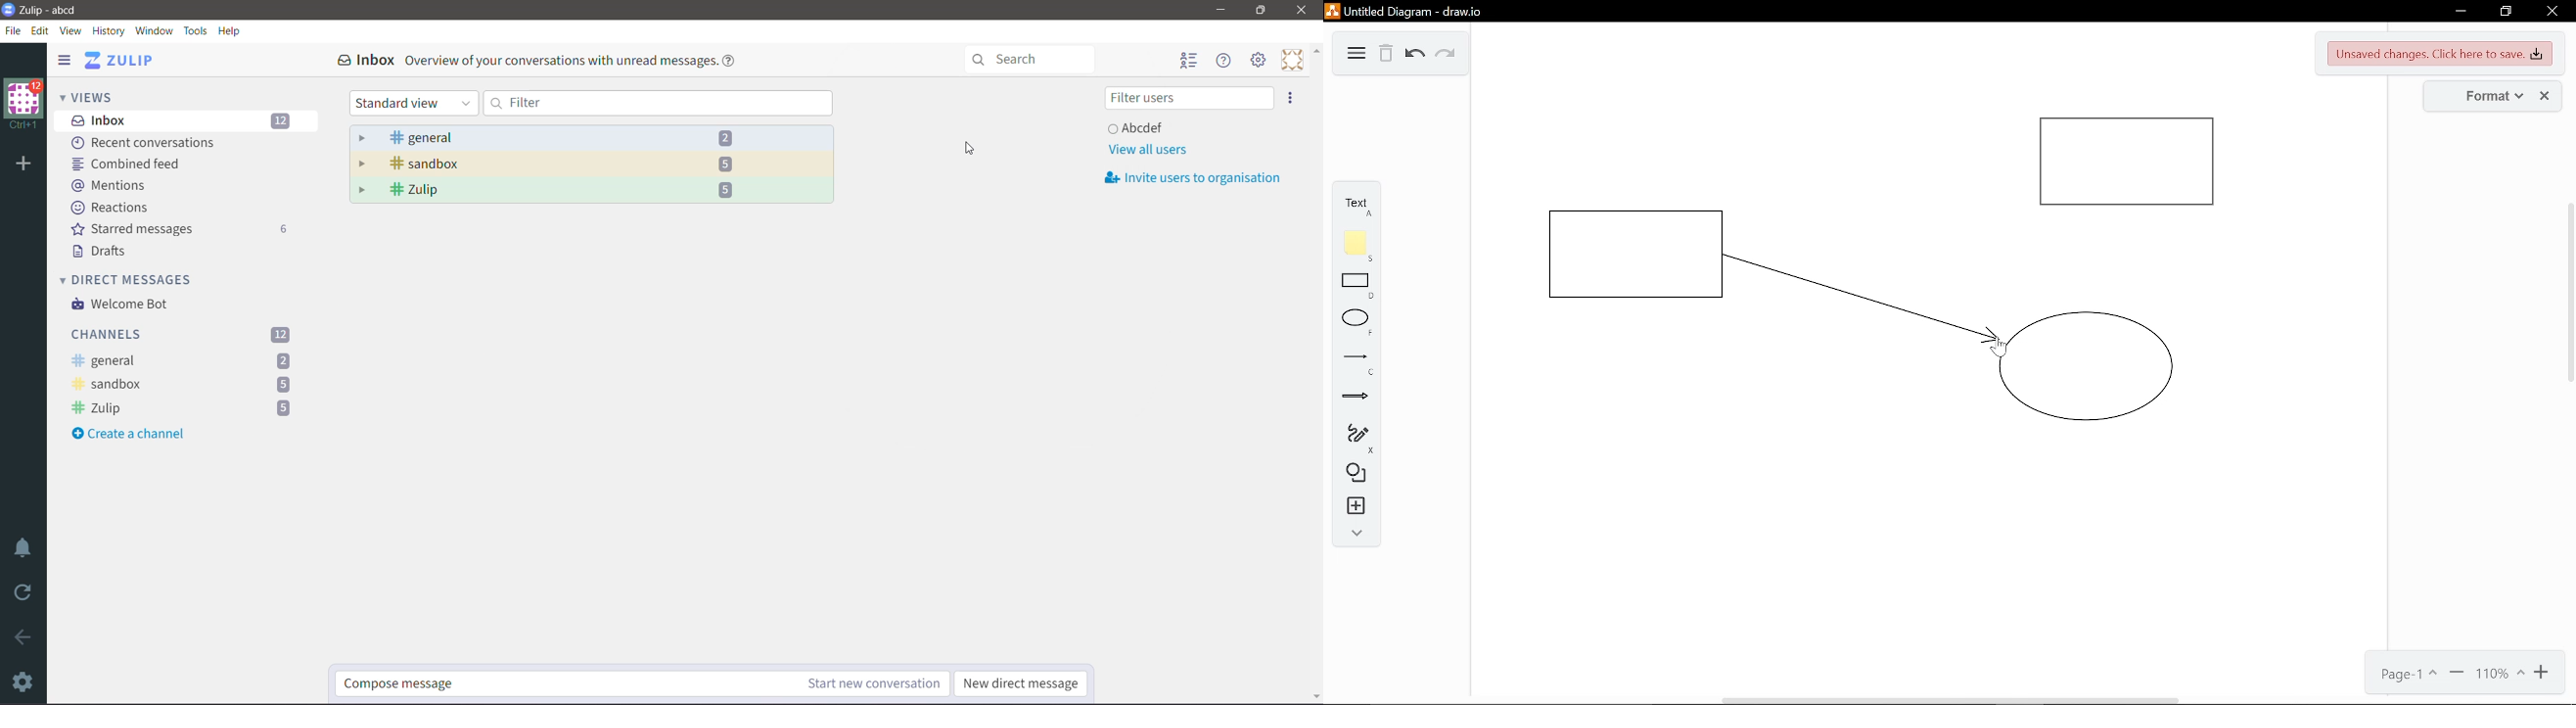 This screenshot has width=2576, height=728. Describe the element at coordinates (1196, 178) in the screenshot. I see `Invite users to oraganization` at that location.